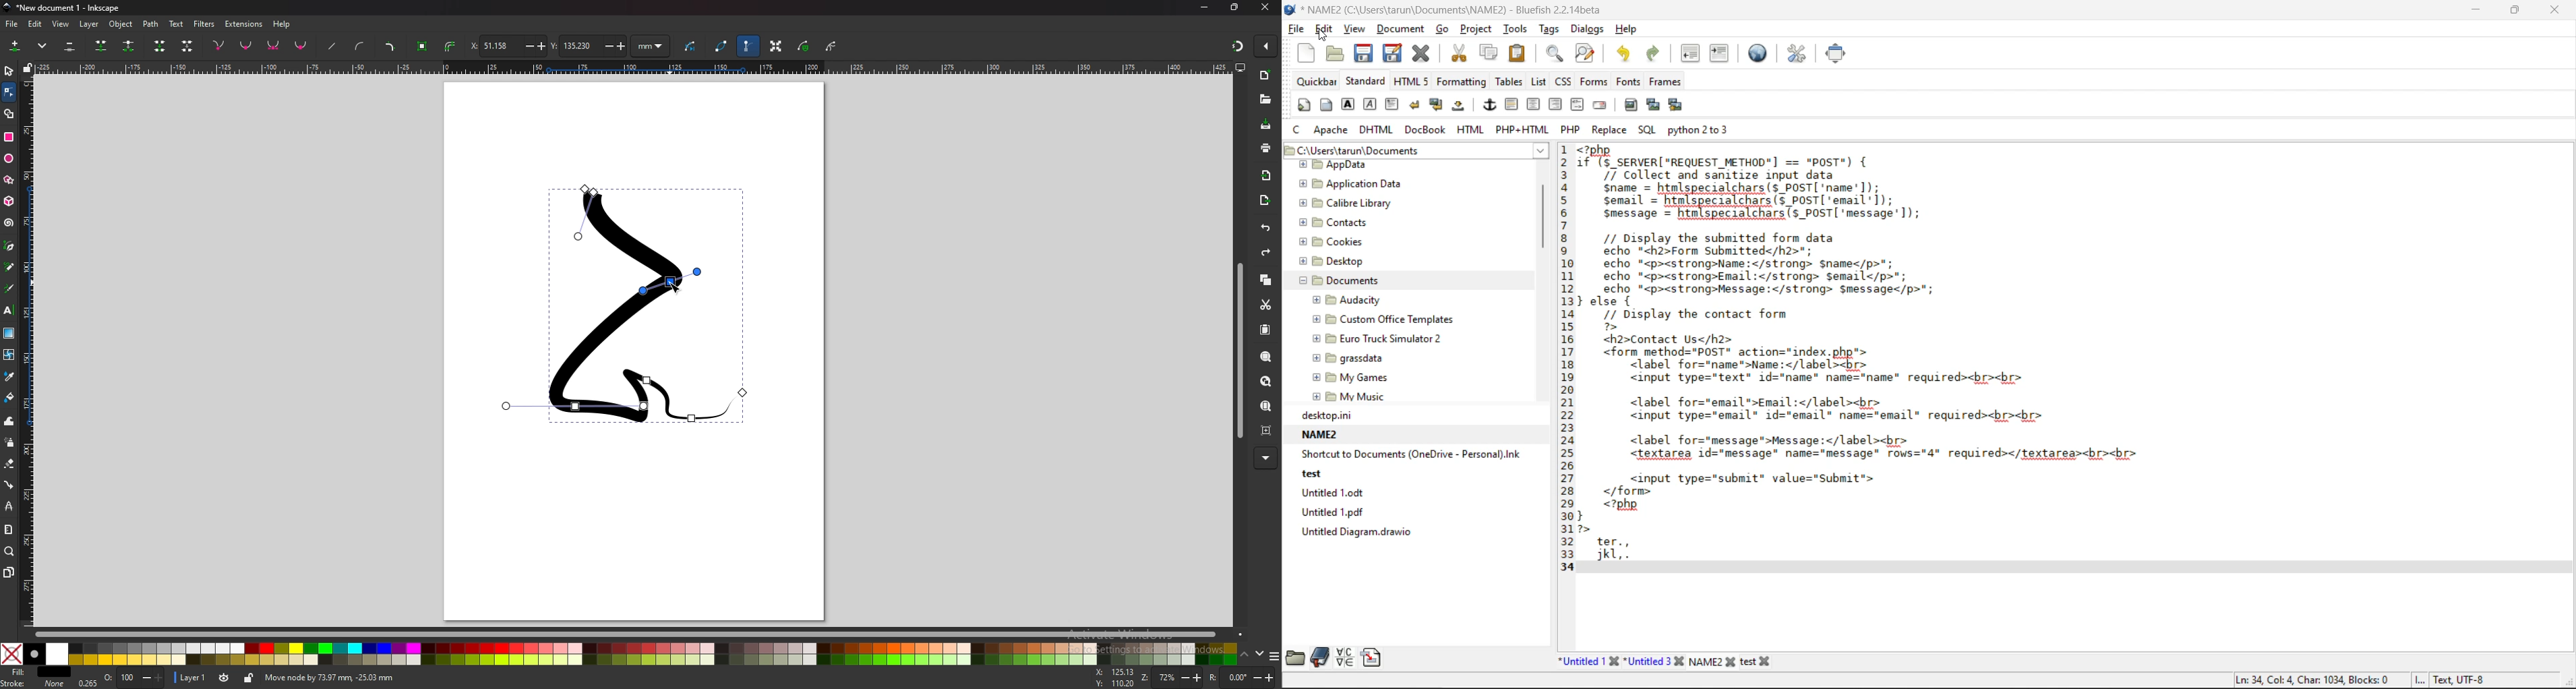  I want to click on enable snapping, so click(1267, 46).